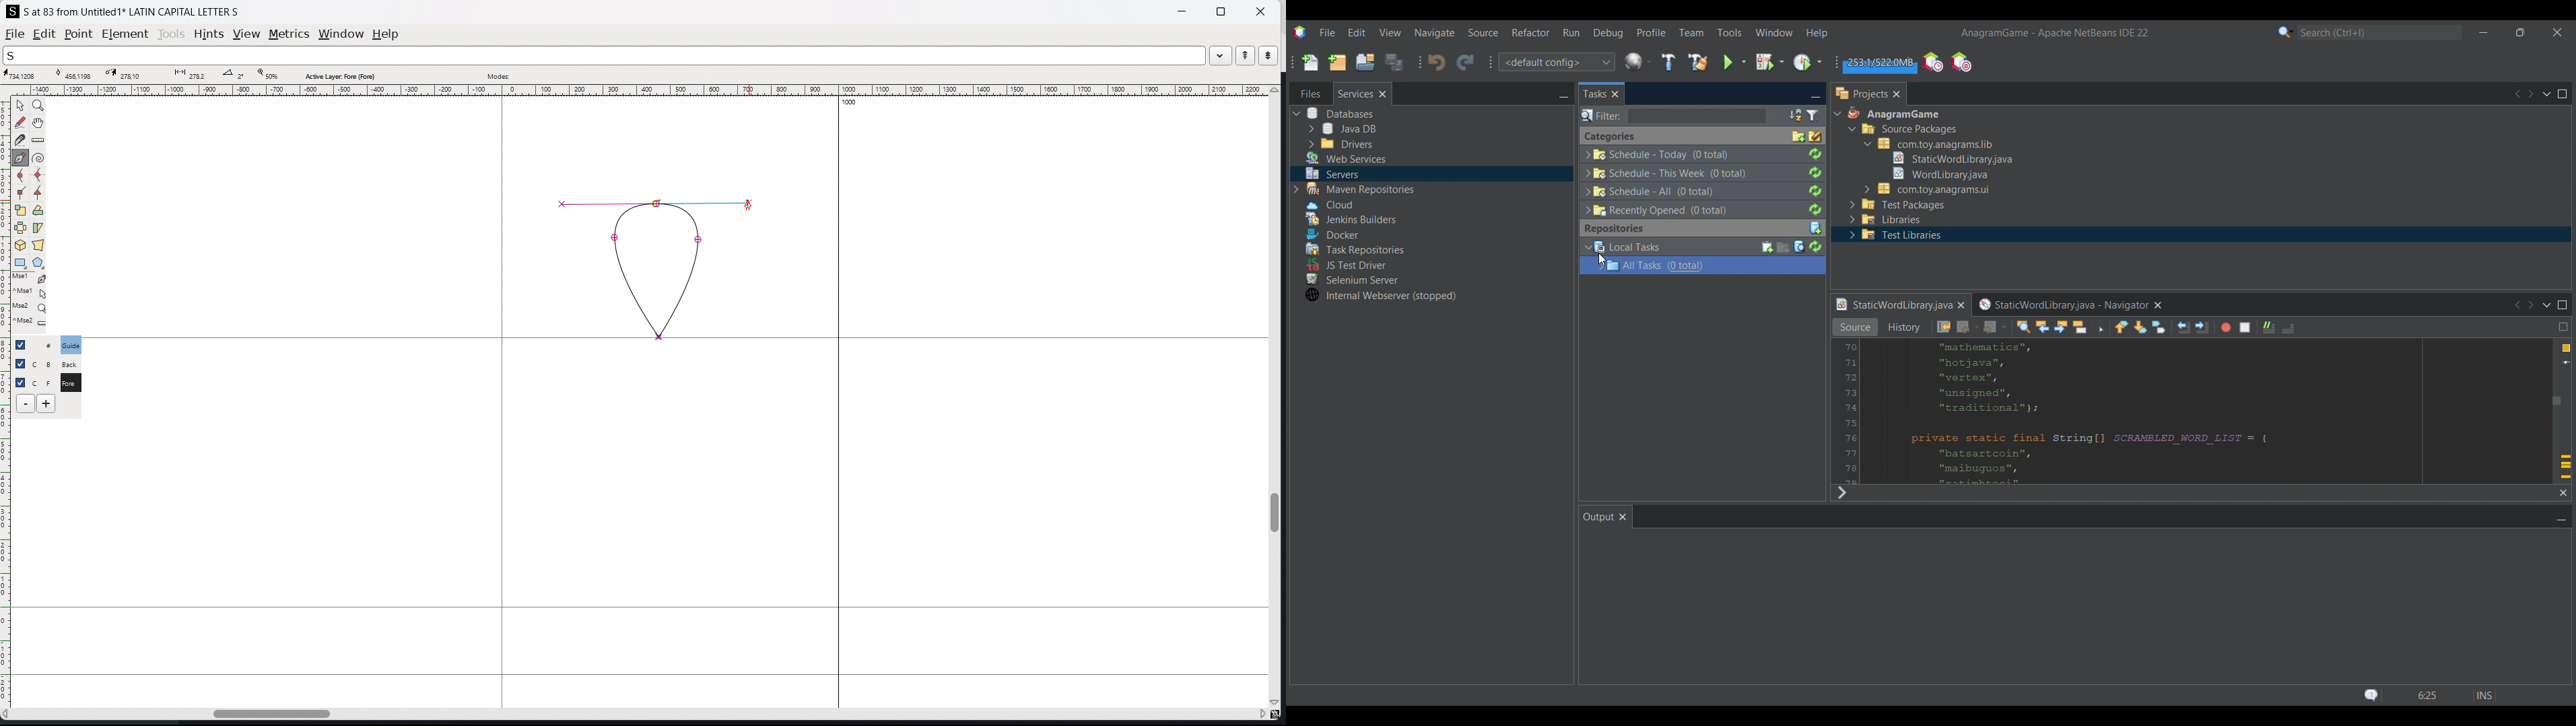  Describe the element at coordinates (38, 193) in the screenshot. I see `add a tangent point` at that location.